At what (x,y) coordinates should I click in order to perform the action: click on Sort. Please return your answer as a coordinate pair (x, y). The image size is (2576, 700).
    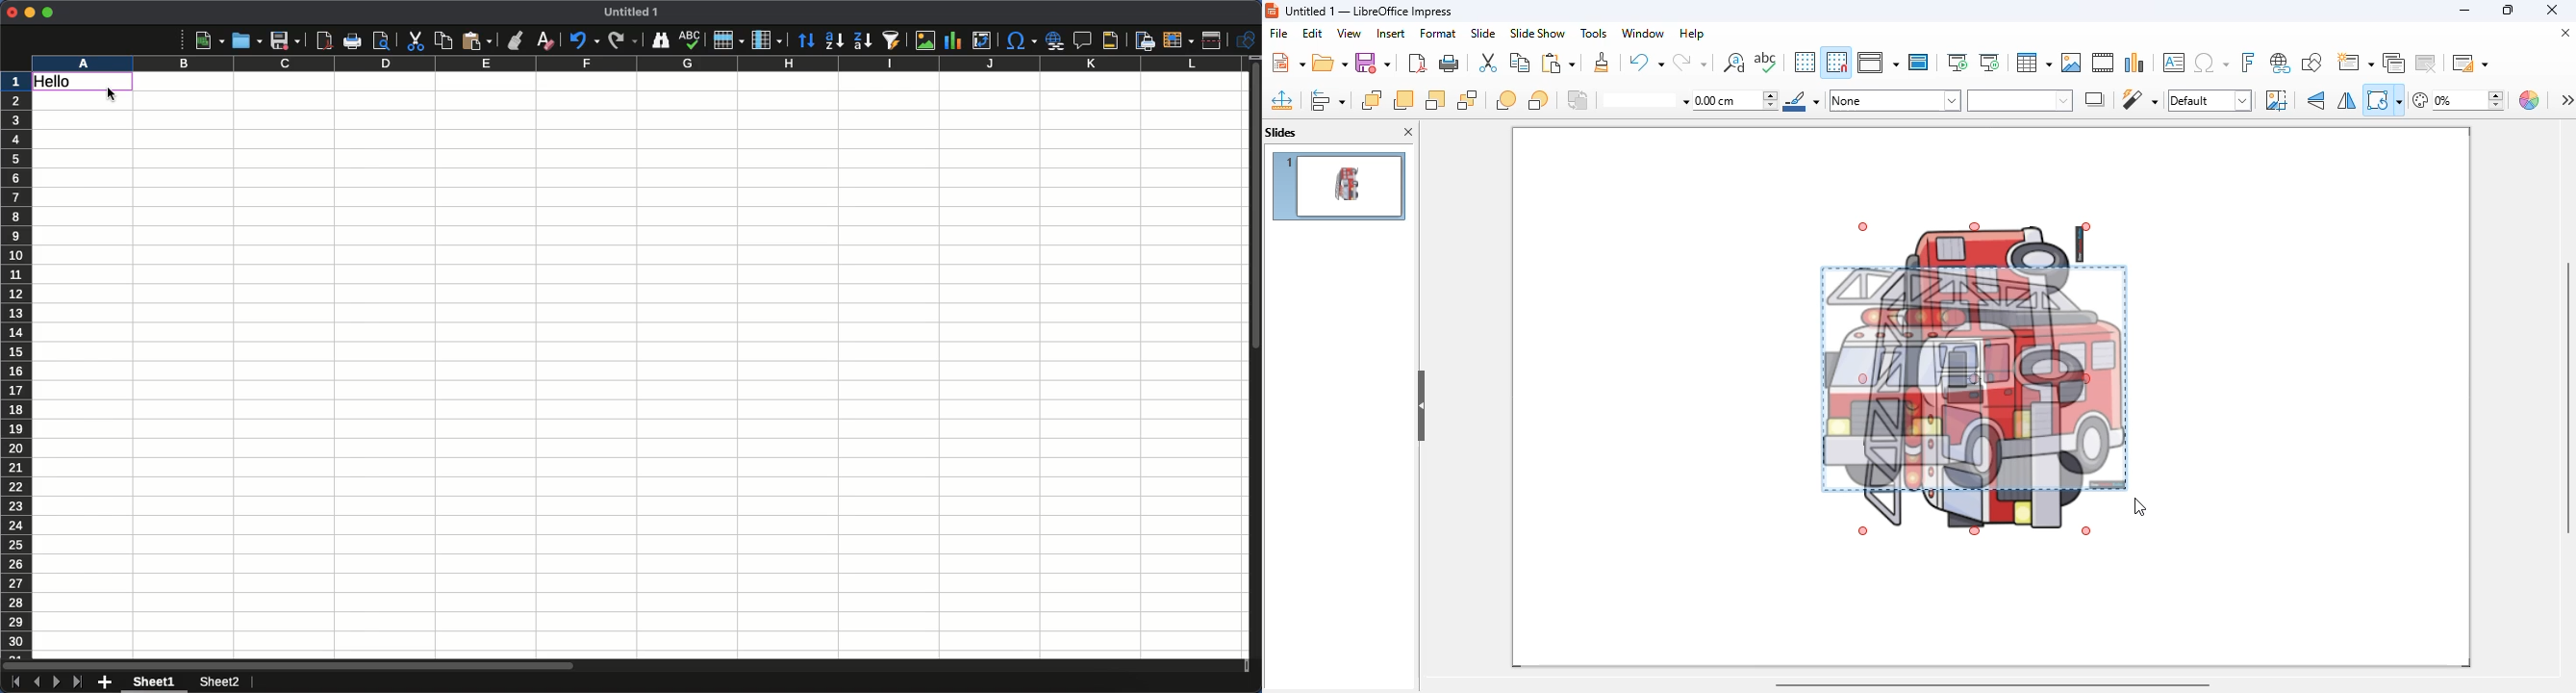
    Looking at the image, I should click on (807, 42).